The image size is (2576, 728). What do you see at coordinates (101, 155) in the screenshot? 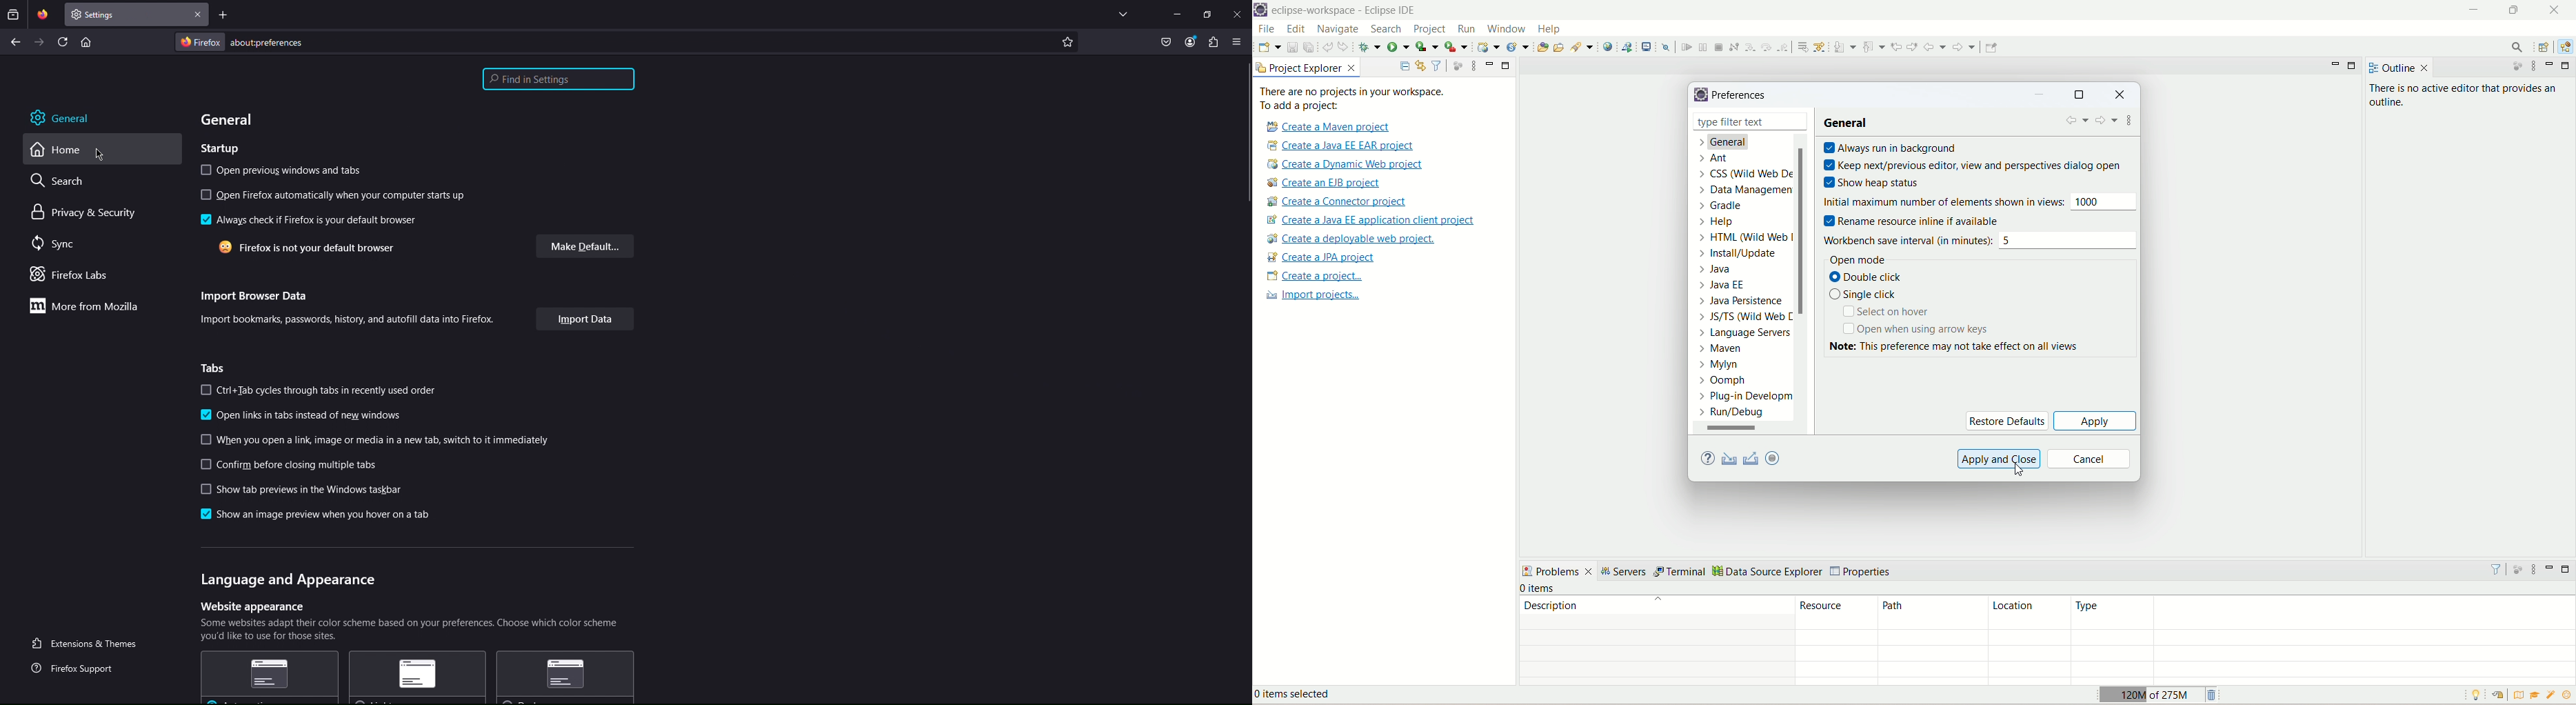
I see `Cursor at Home` at bounding box center [101, 155].